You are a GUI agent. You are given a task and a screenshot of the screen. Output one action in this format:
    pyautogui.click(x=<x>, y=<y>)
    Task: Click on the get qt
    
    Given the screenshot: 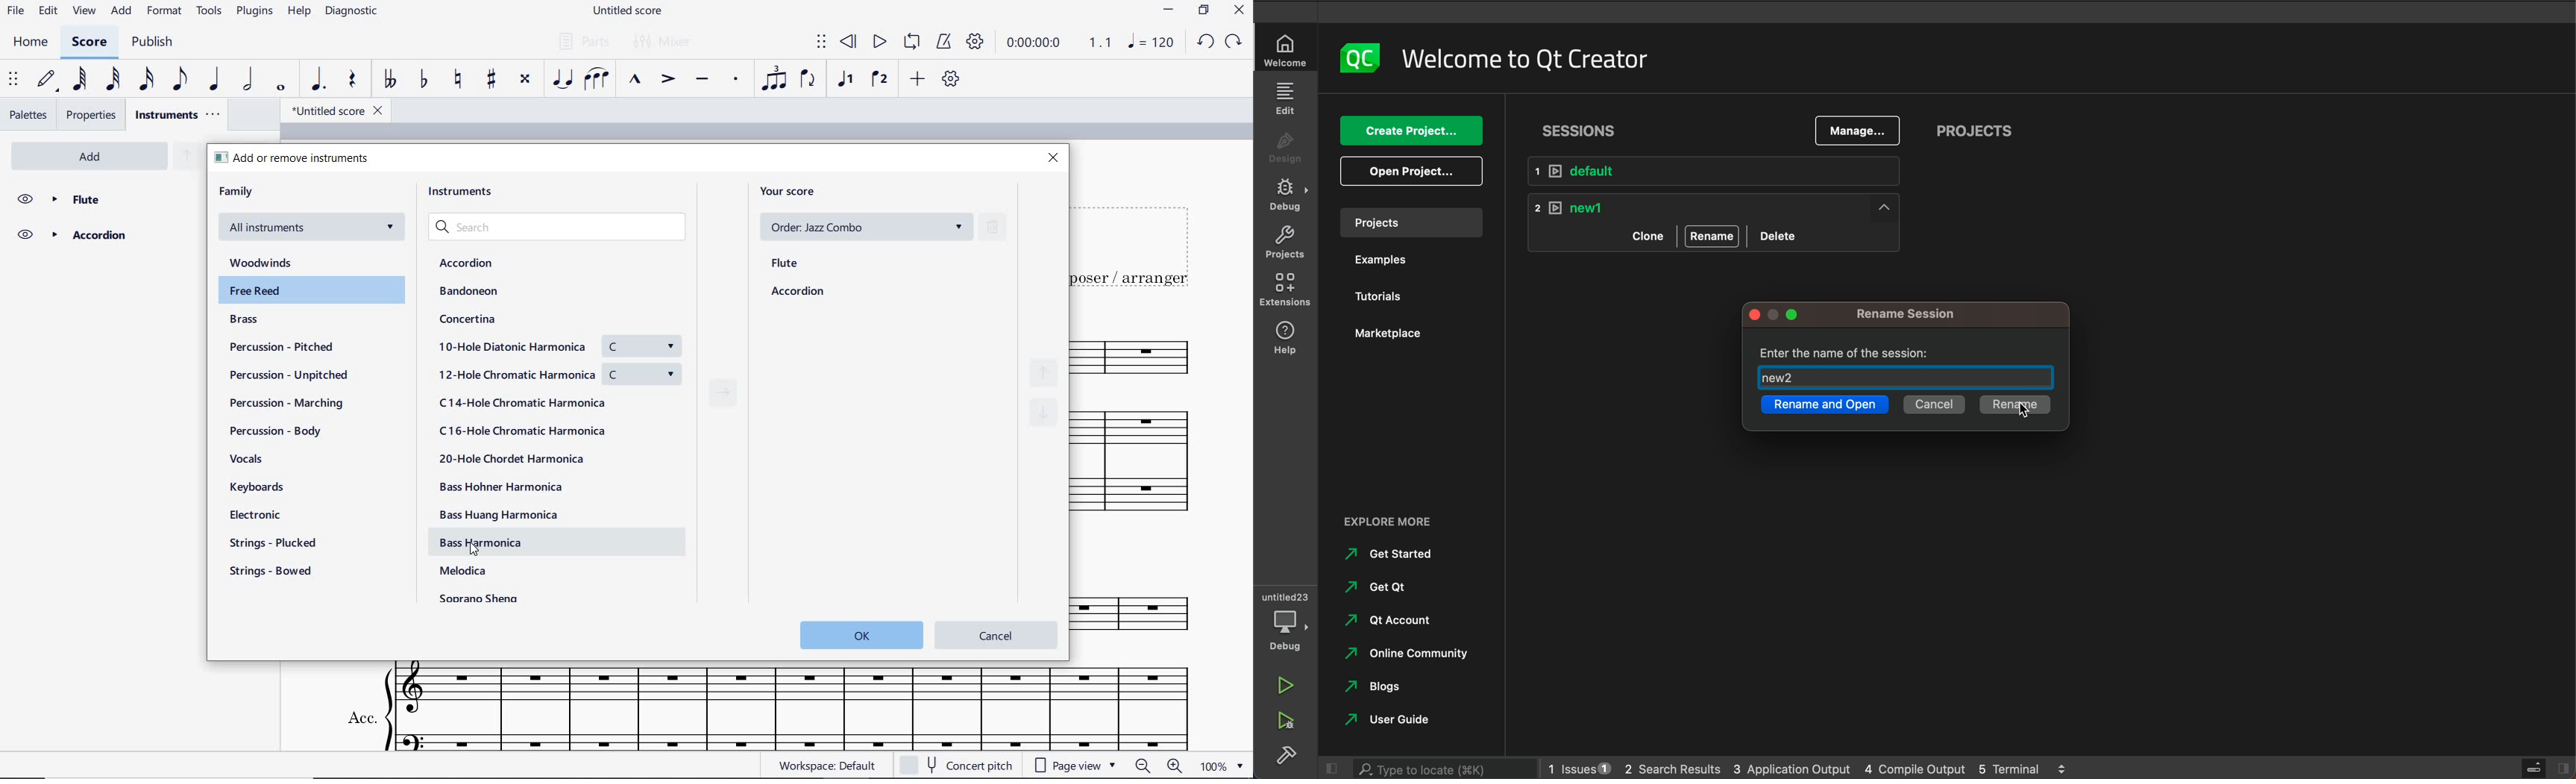 What is the action you would take?
    pyautogui.click(x=1386, y=586)
    